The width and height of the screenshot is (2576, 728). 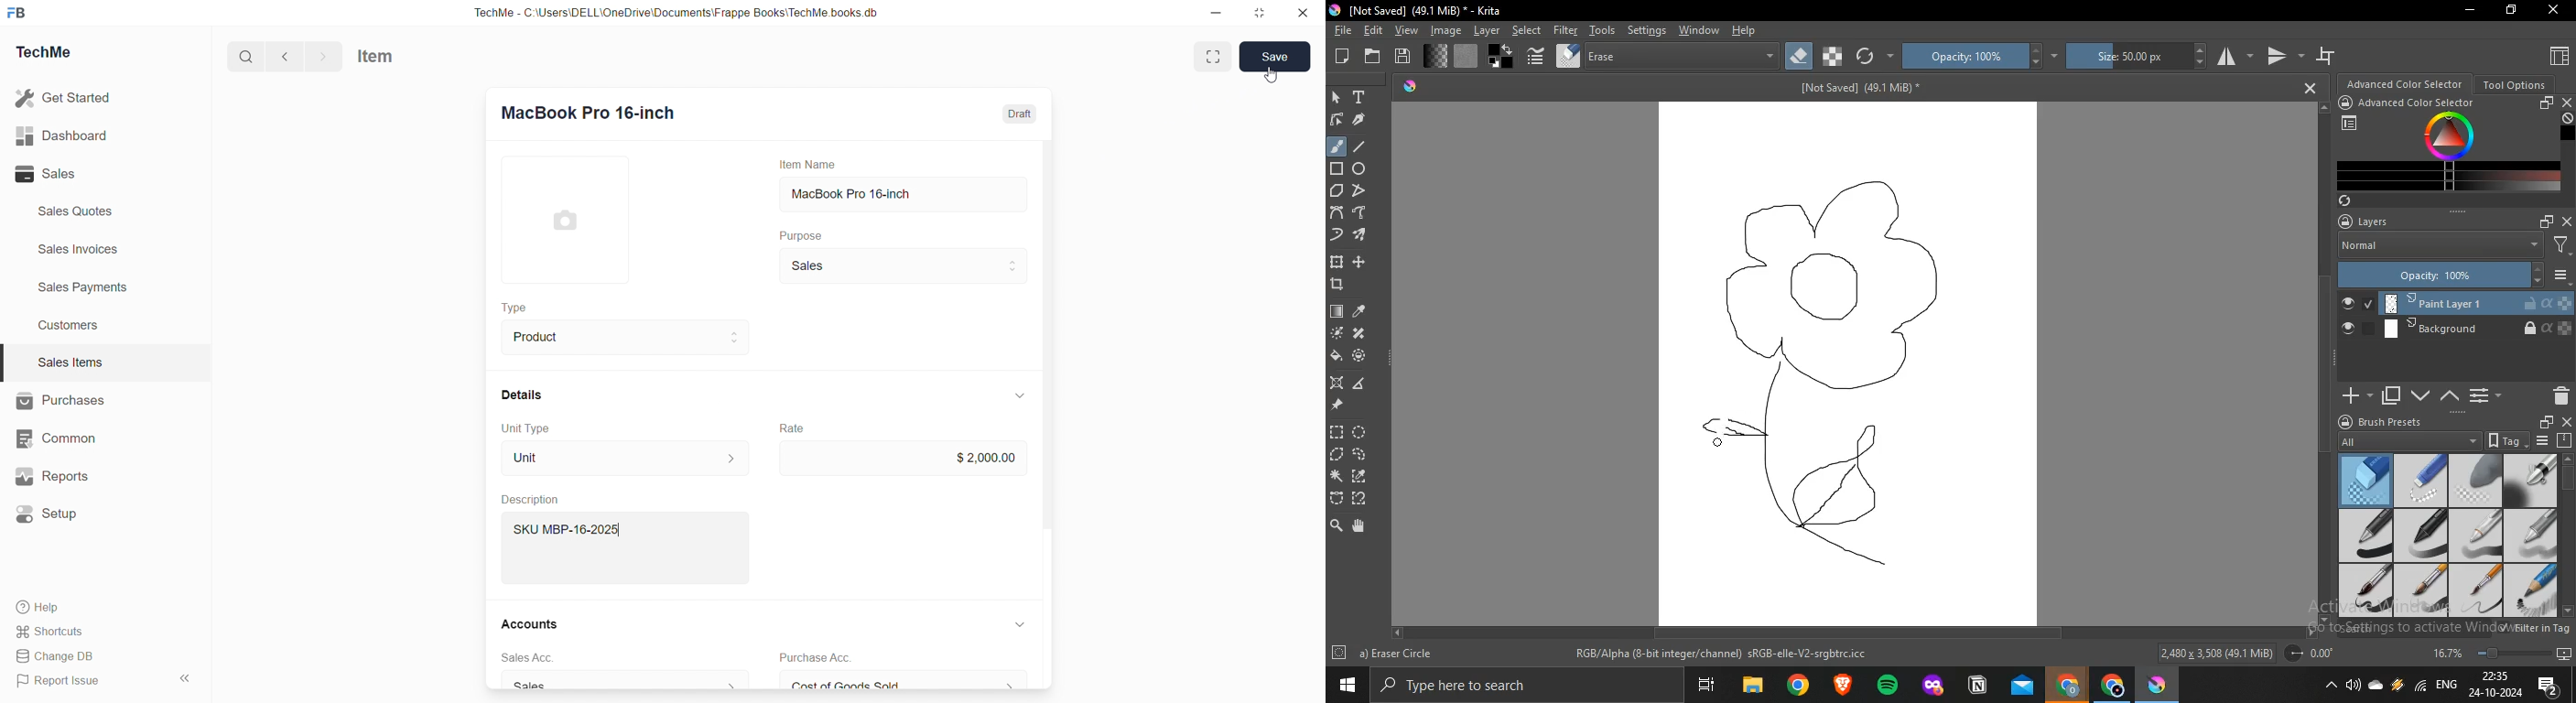 I want to click on Customers, so click(x=70, y=327).